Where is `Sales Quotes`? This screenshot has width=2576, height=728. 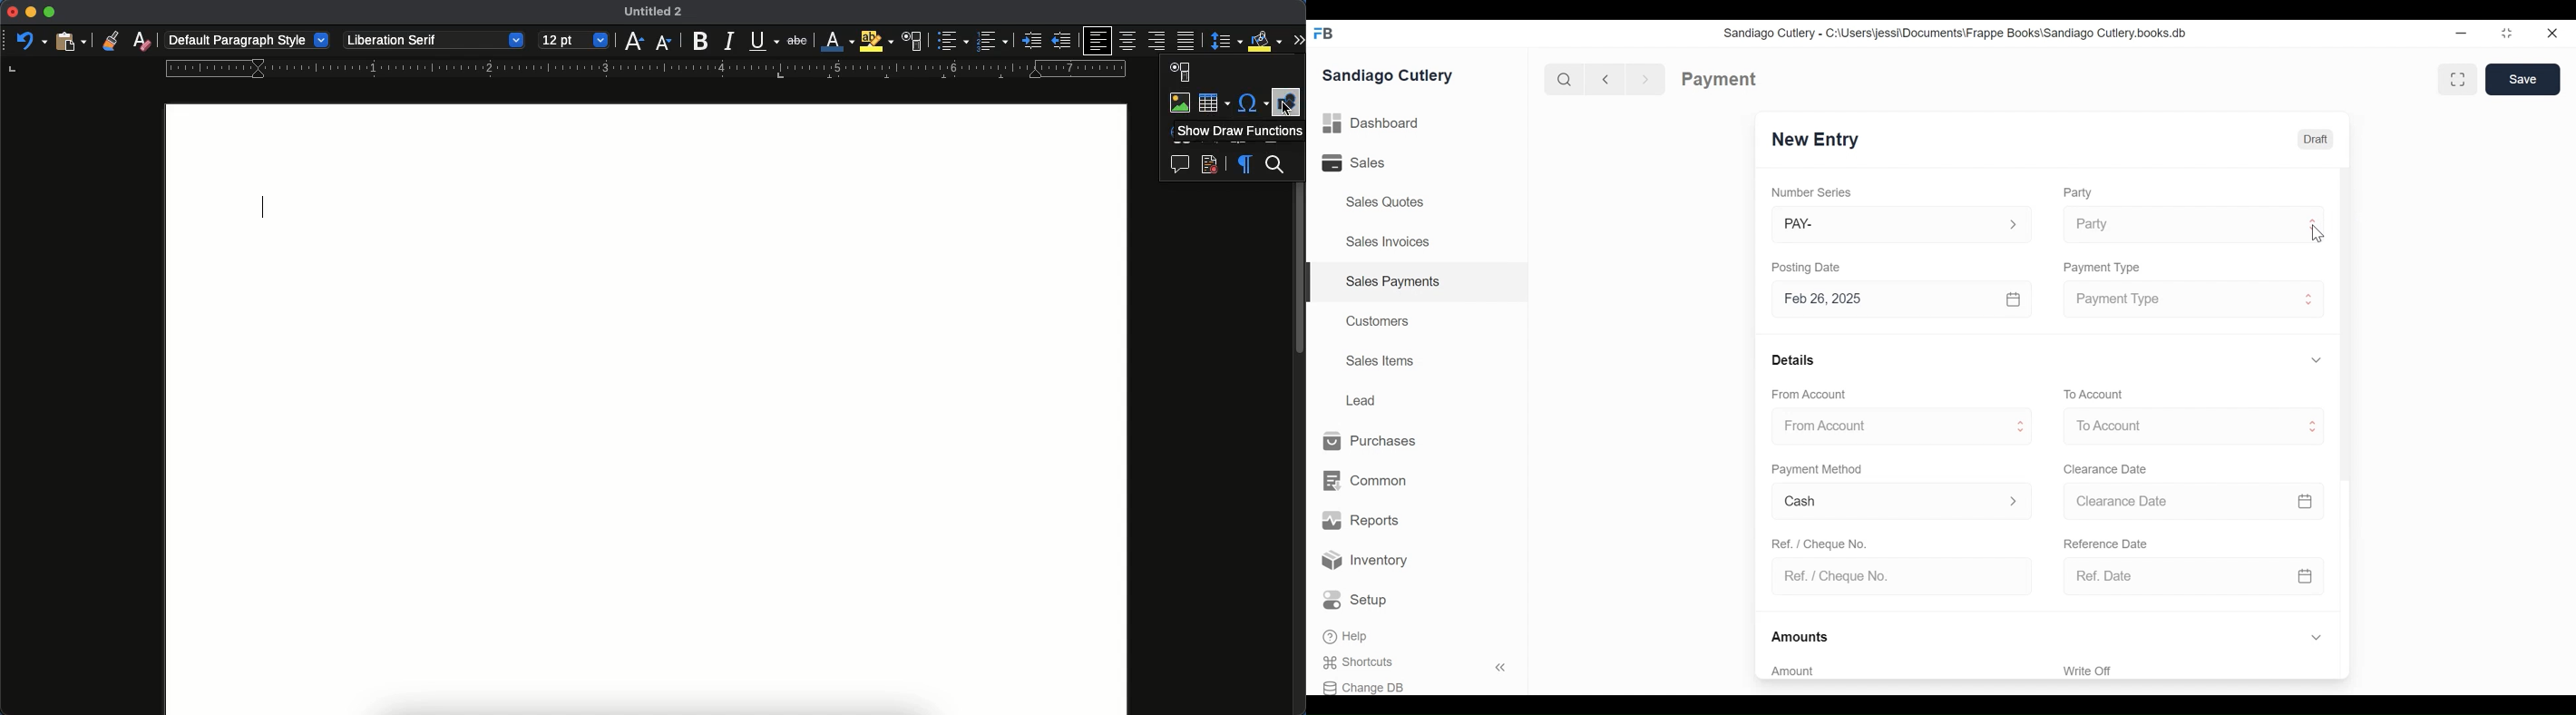
Sales Quotes is located at coordinates (1384, 202).